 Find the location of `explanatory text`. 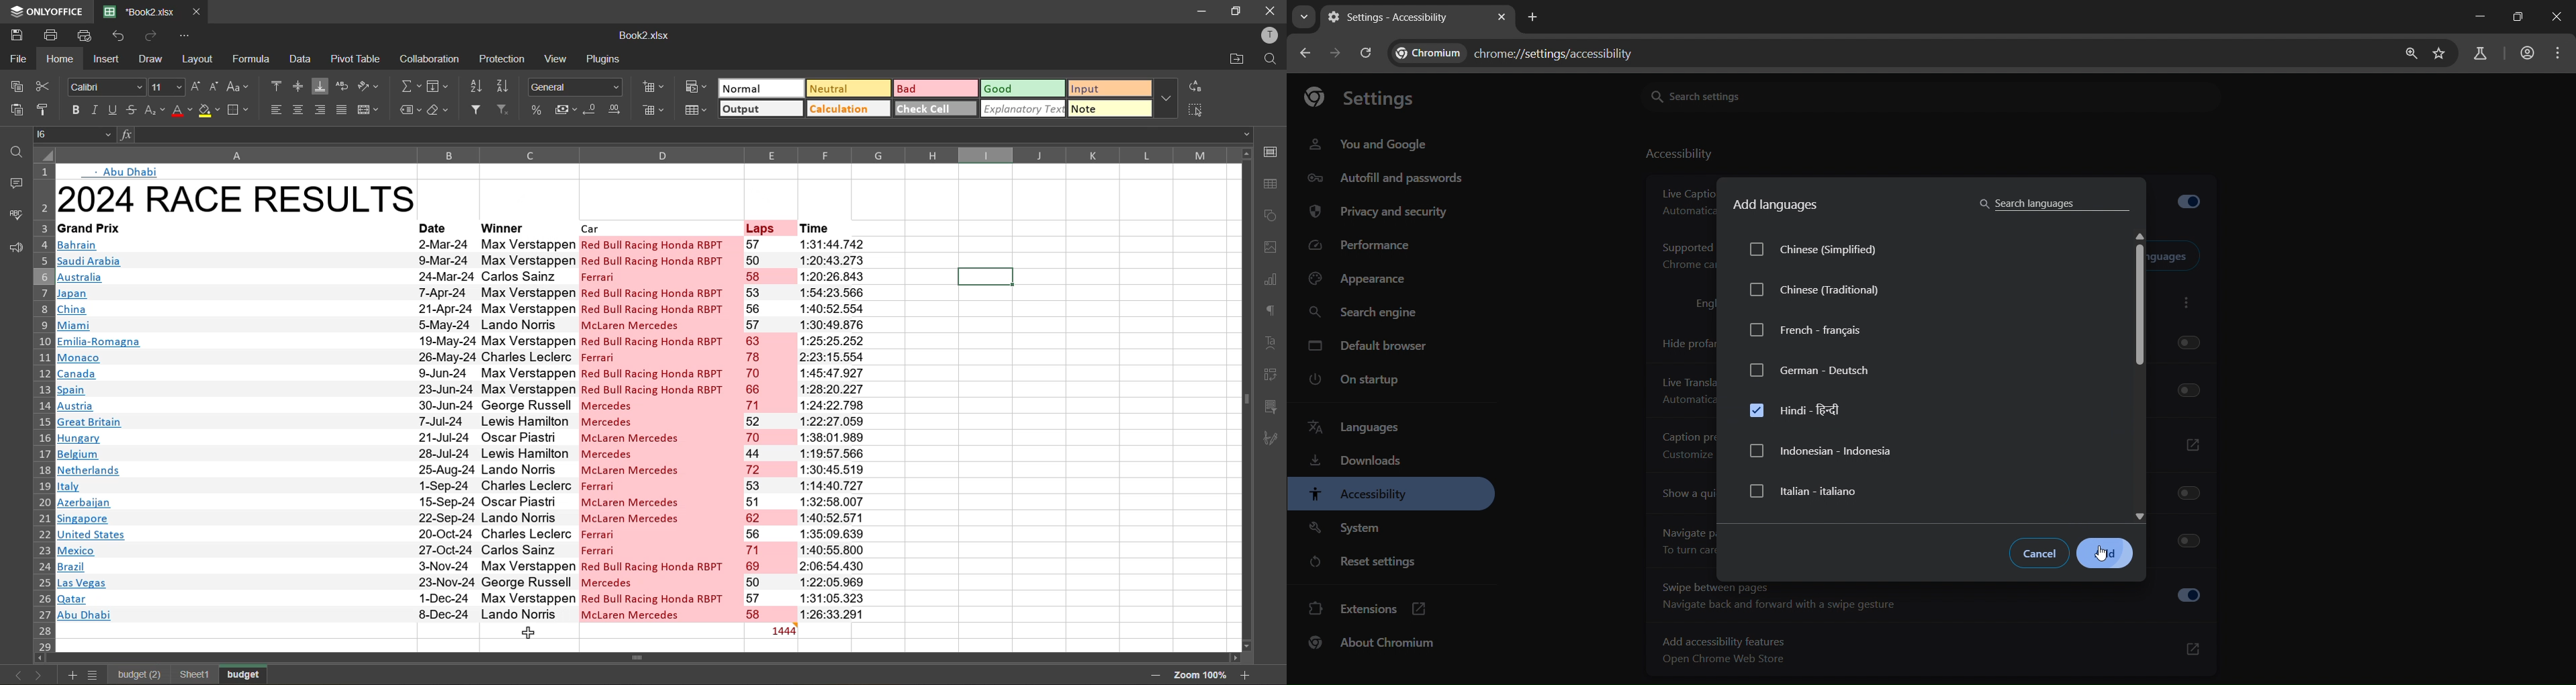

explanatory text is located at coordinates (1024, 108).